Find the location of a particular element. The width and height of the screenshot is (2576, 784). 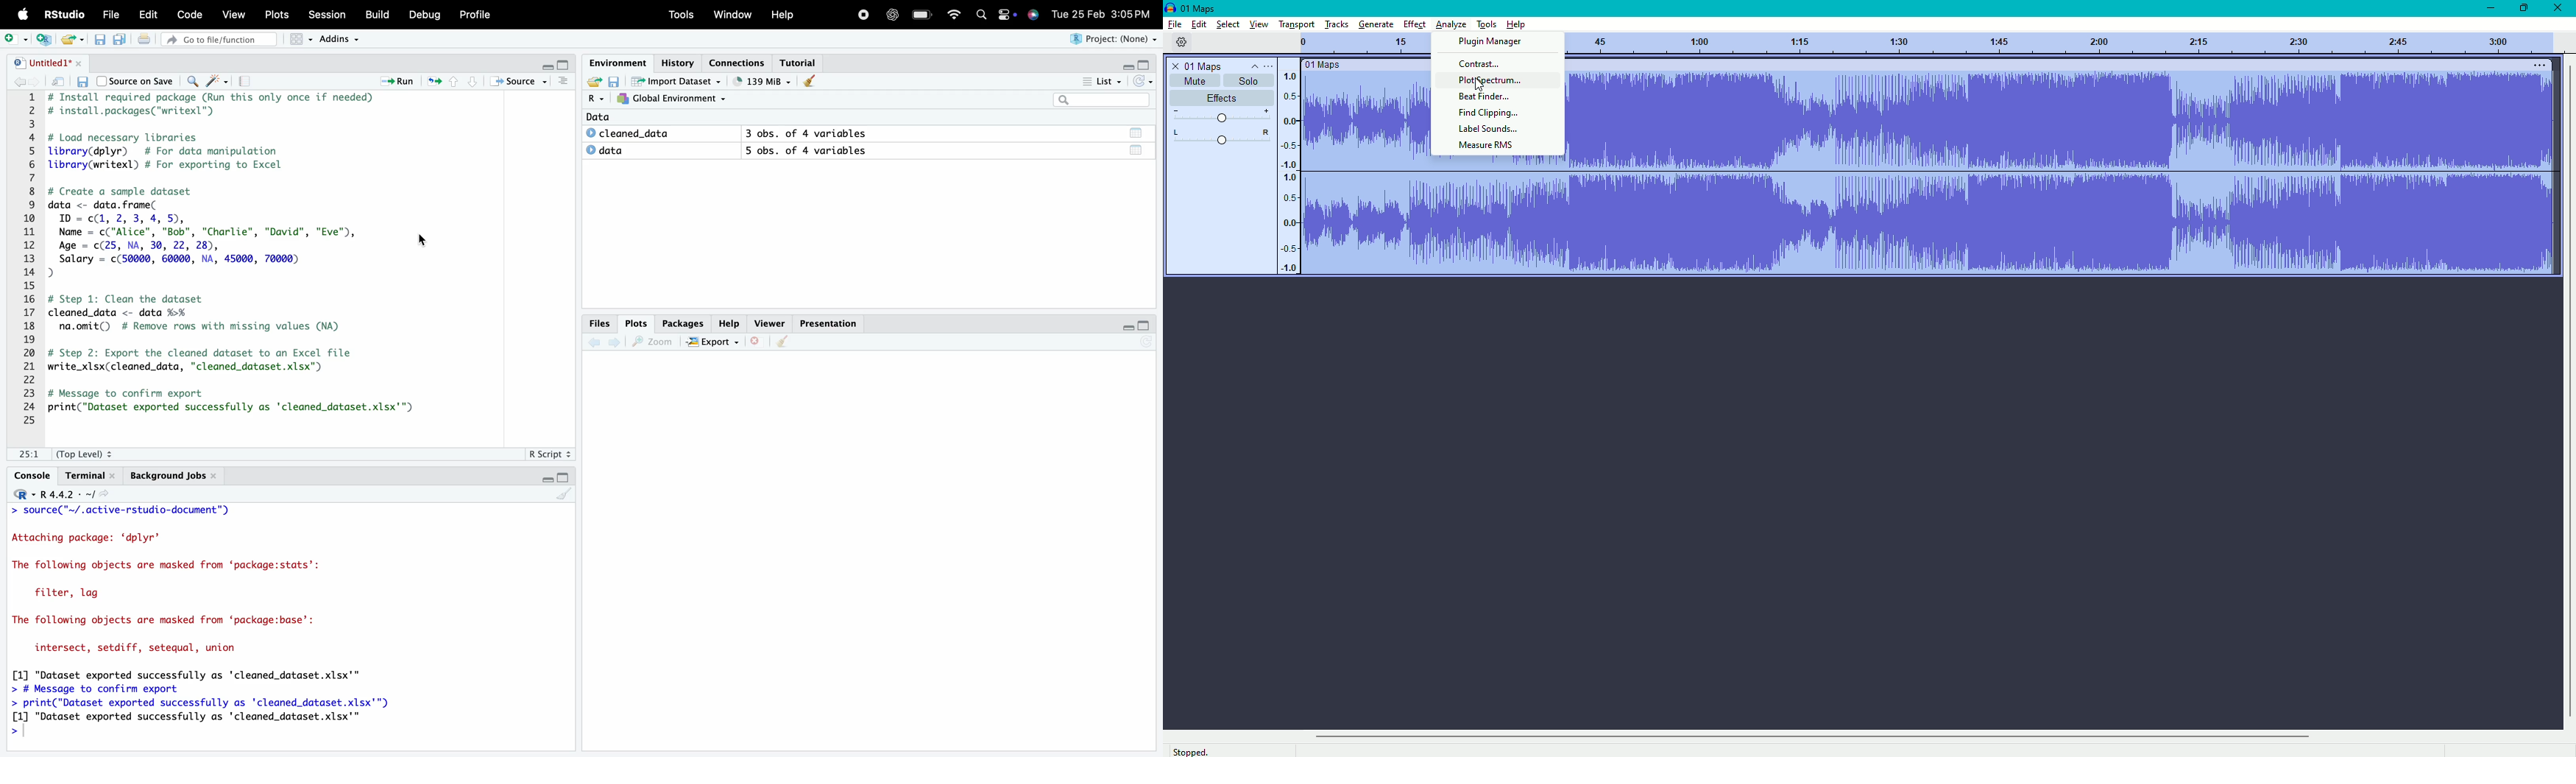

Terminal is located at coordinates (90, 475).